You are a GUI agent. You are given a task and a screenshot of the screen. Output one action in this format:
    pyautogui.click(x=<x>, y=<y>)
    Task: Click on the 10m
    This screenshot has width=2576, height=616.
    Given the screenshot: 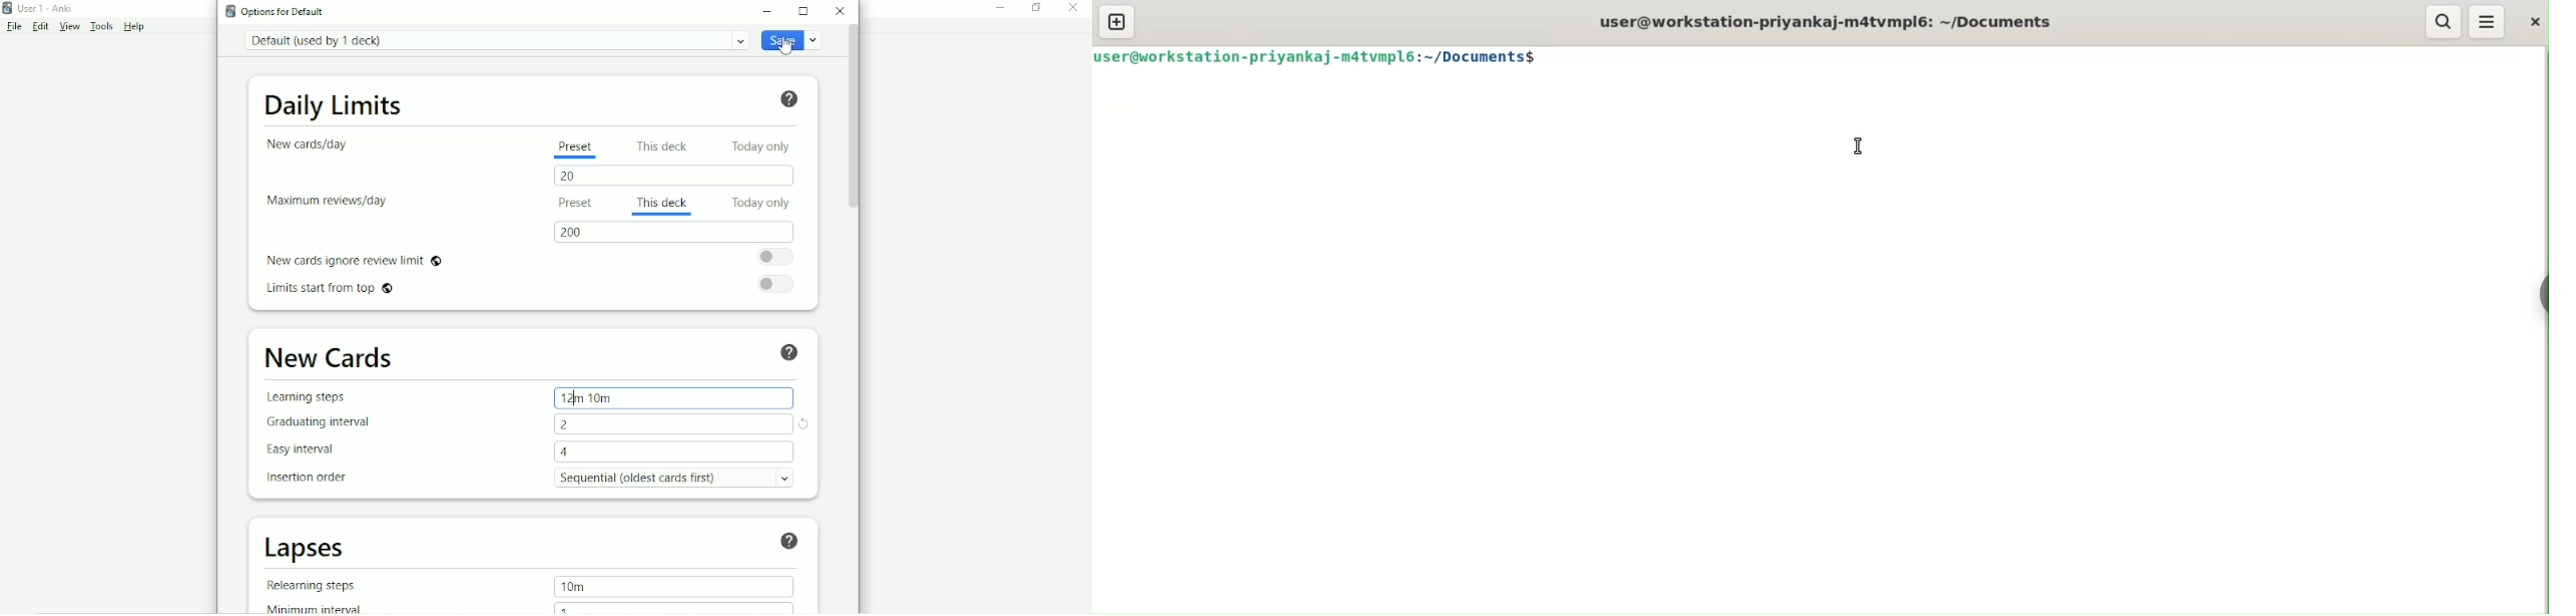 What is the action you would take?
    pyautogui.click(x=575, y=586)
    